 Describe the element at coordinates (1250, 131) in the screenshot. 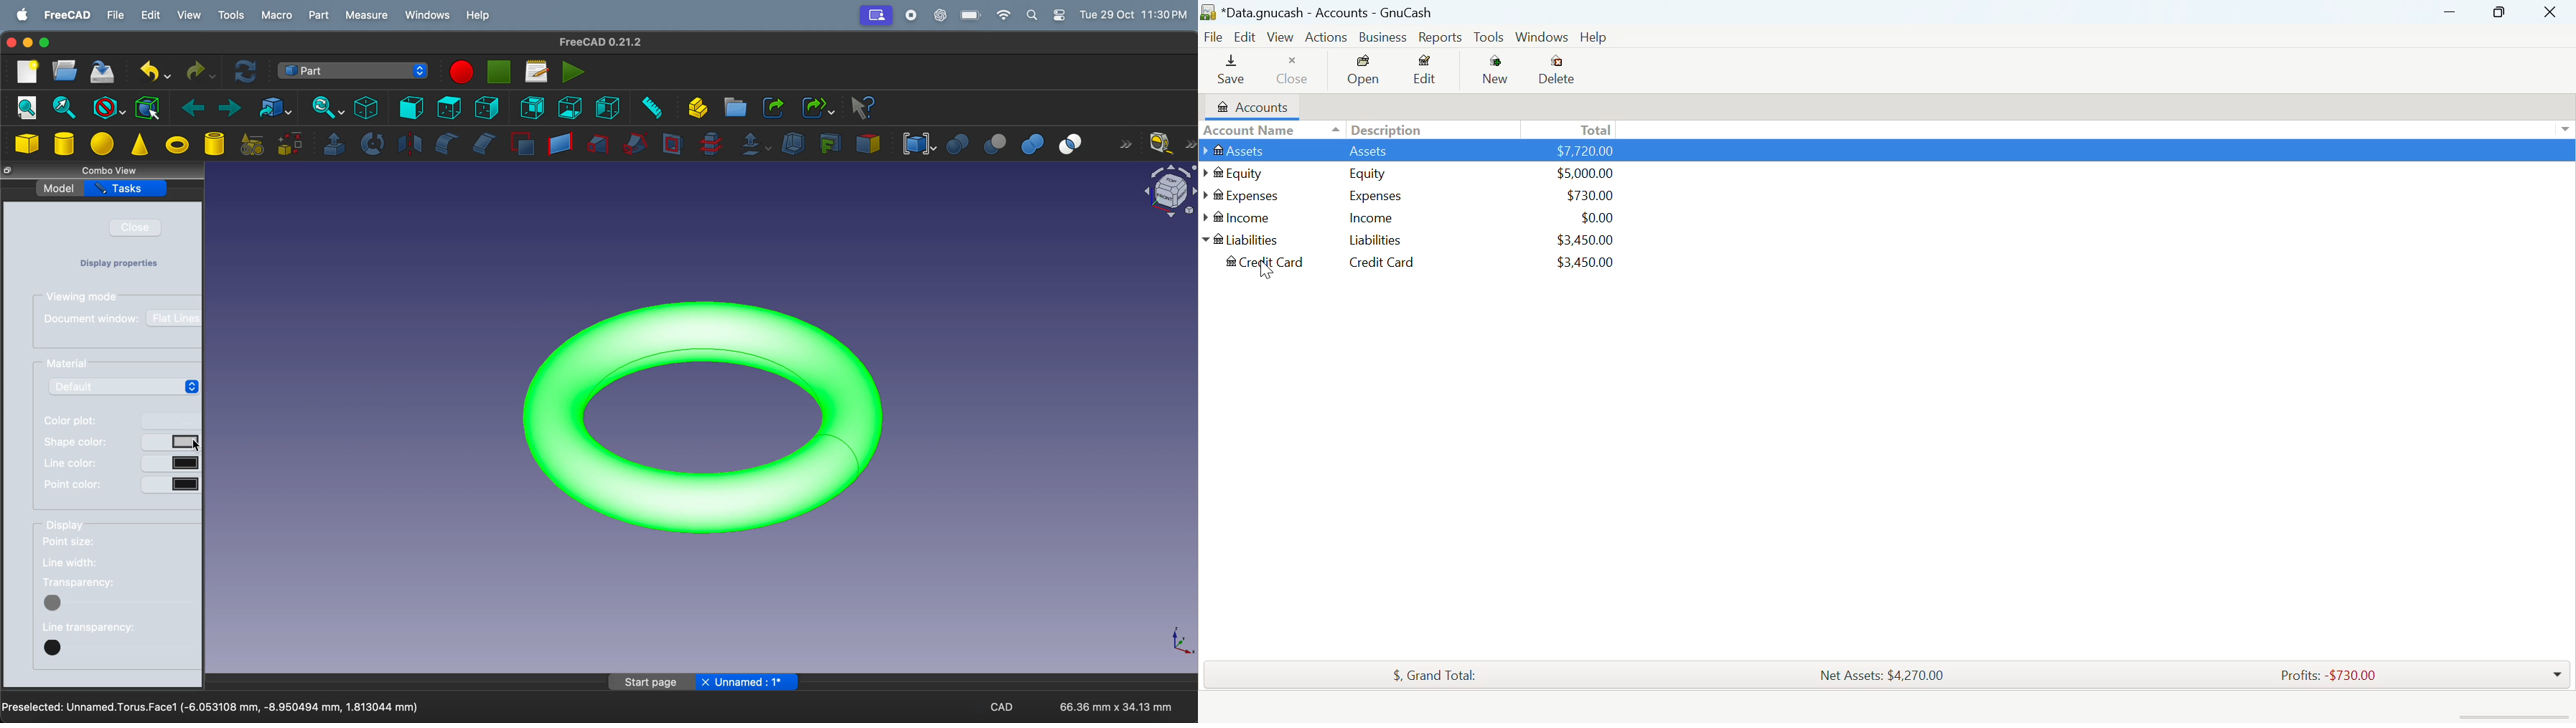

I see `Account Name` at that location.